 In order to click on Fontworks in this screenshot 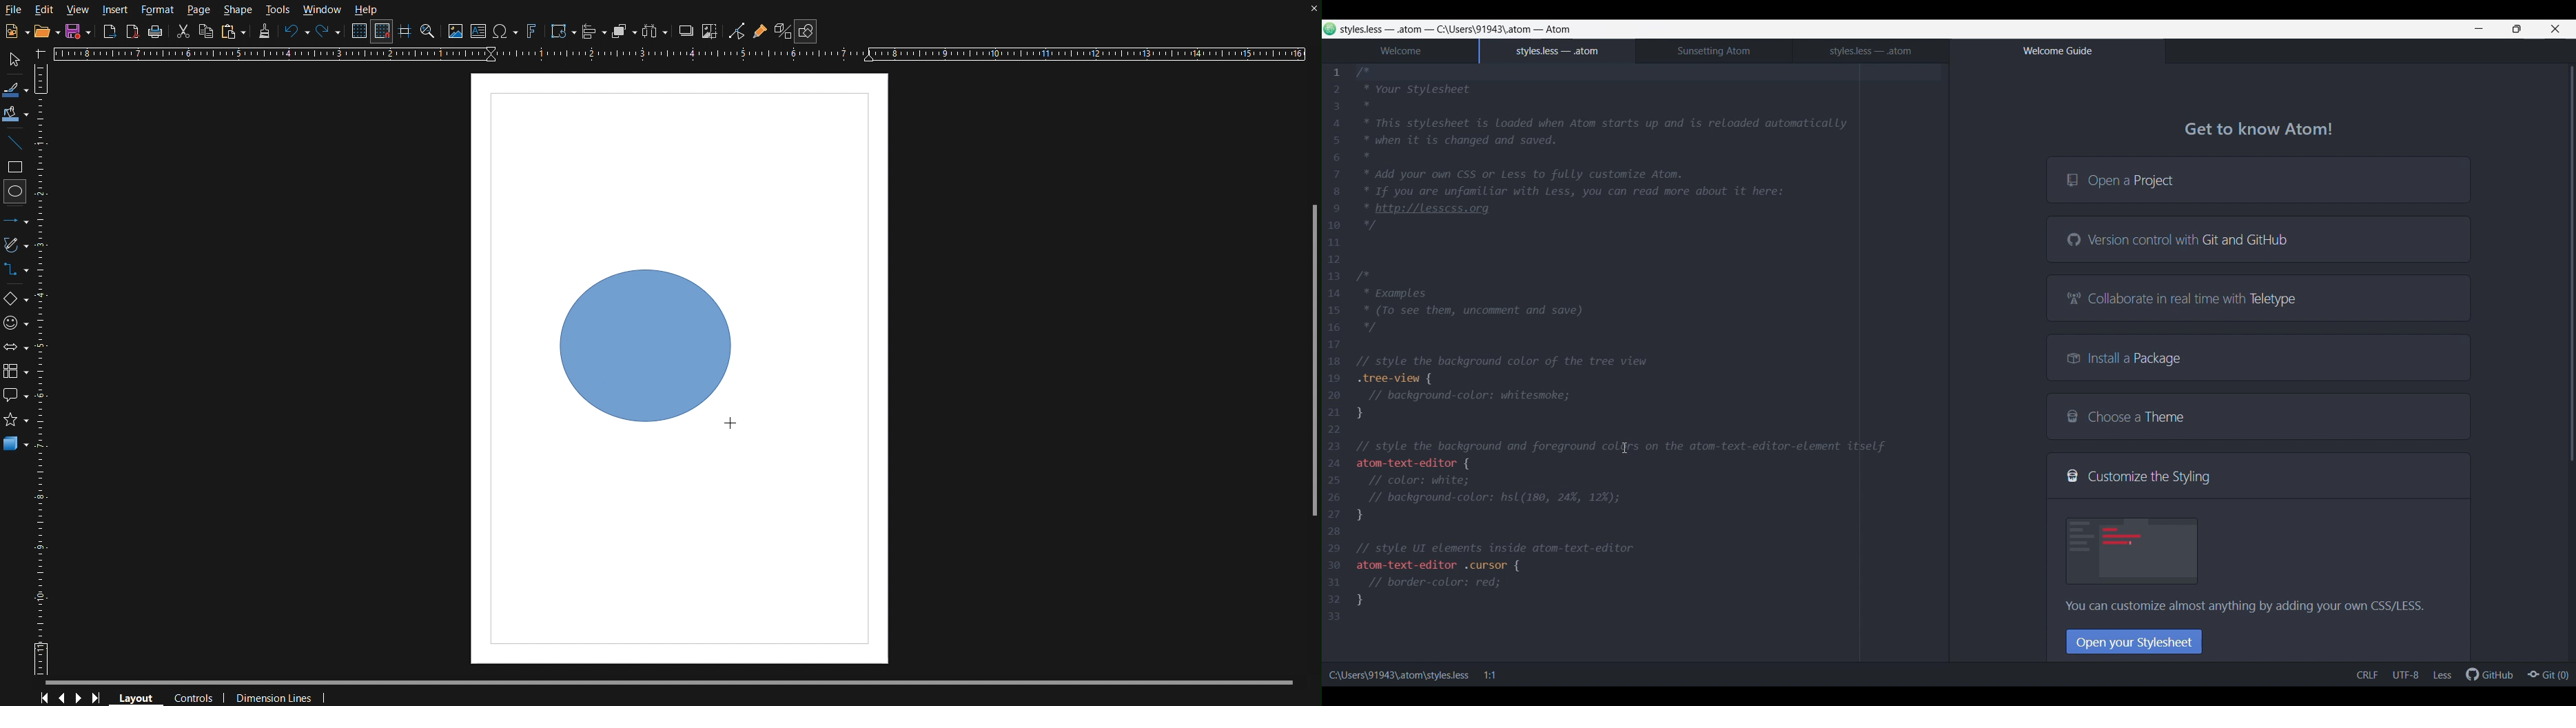, I will do `click(531, 32)`.